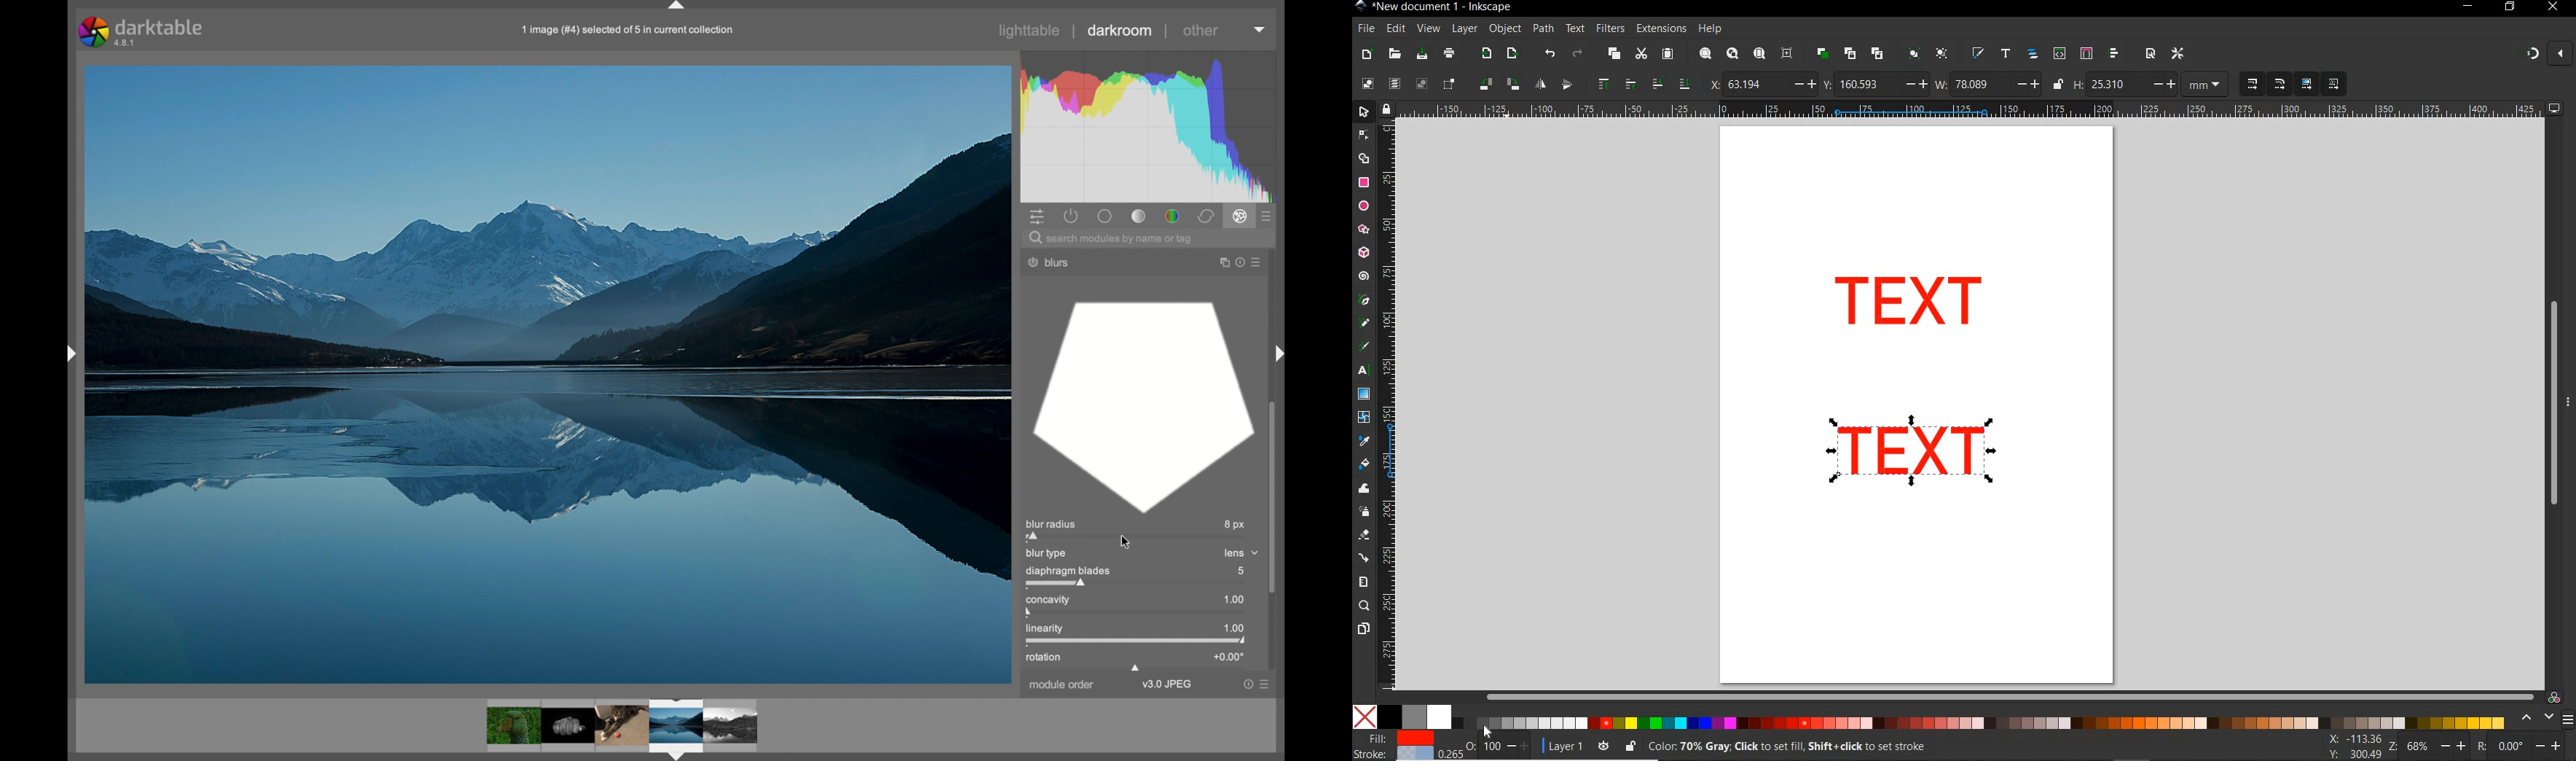 The image size is (2576, 784). I want to click on slider, so click(1134, 538).